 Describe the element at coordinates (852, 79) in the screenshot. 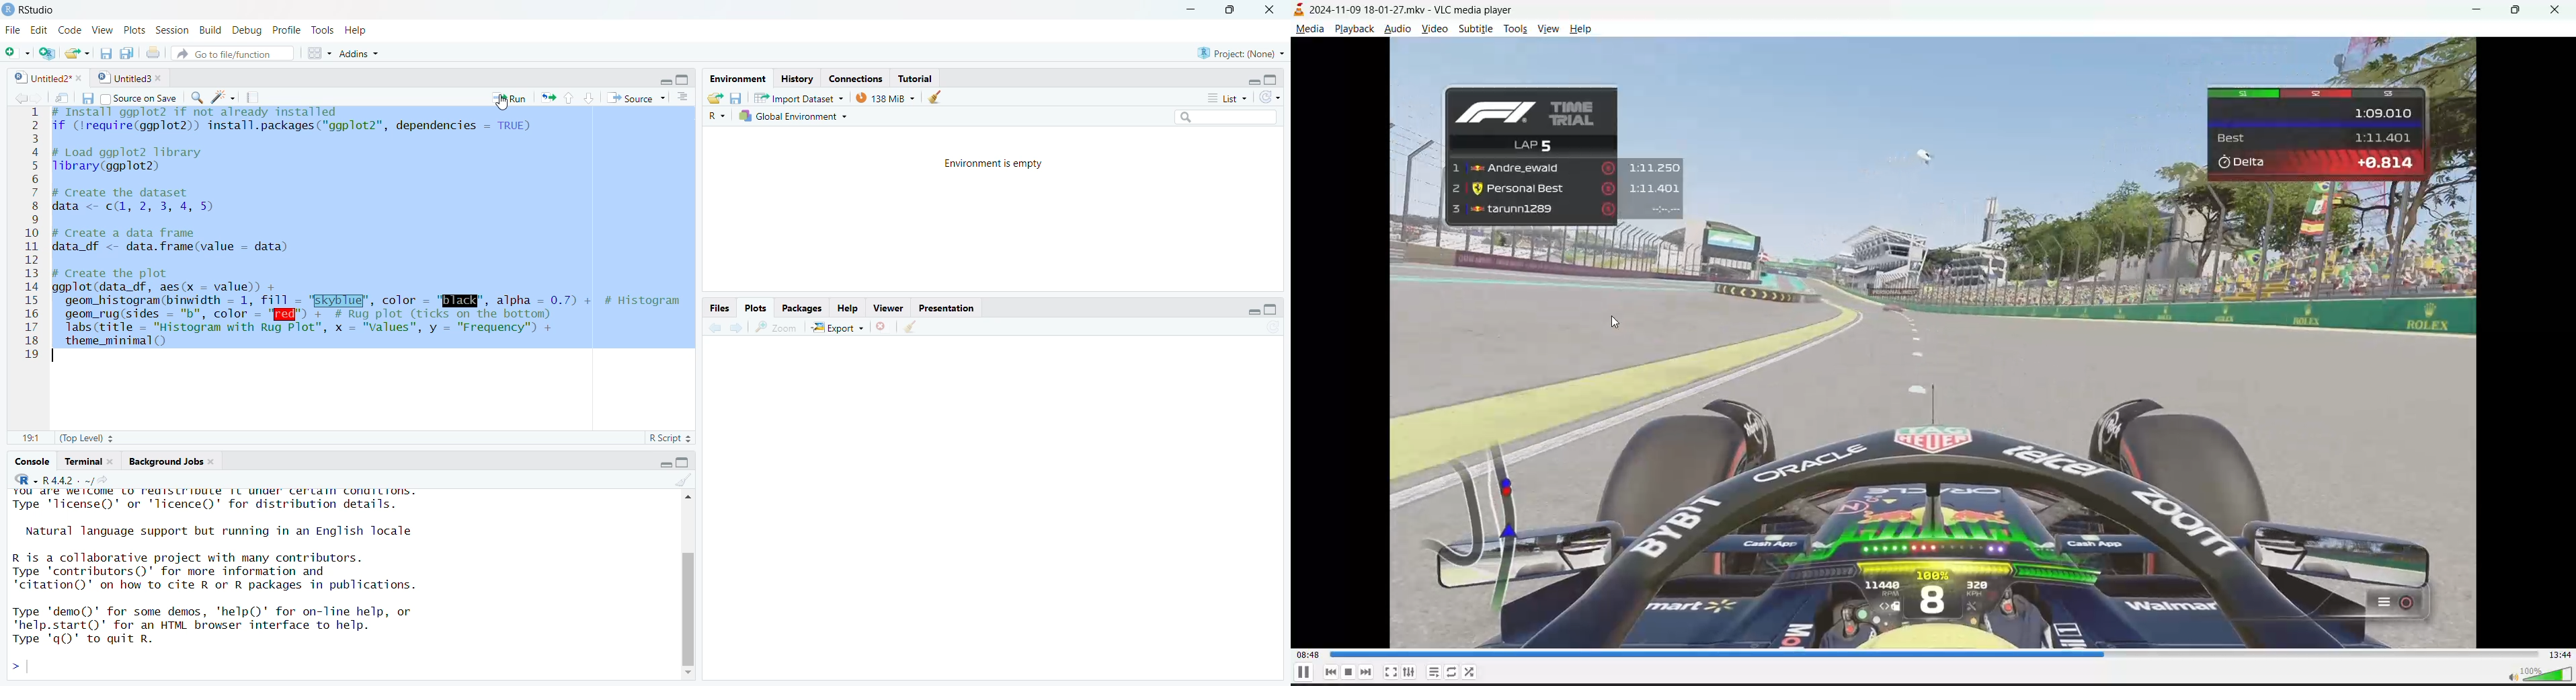

I see `Connections` at that location.